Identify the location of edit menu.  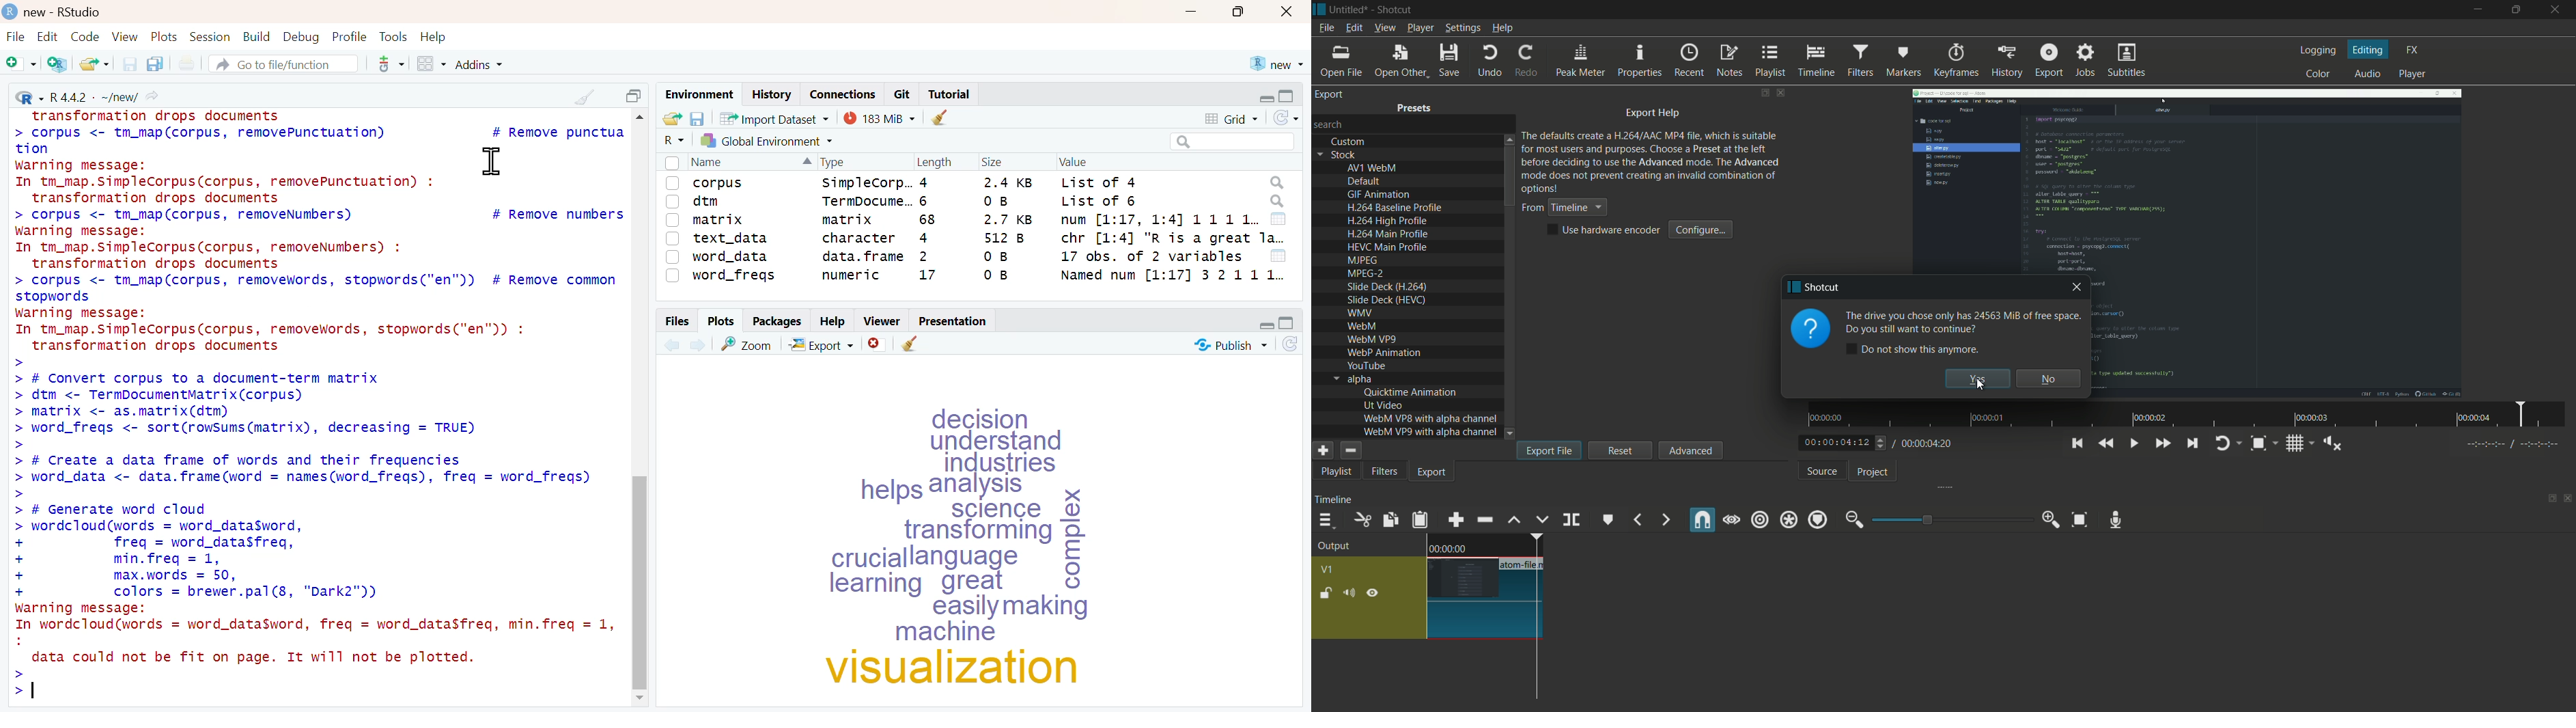
(1353, 27).